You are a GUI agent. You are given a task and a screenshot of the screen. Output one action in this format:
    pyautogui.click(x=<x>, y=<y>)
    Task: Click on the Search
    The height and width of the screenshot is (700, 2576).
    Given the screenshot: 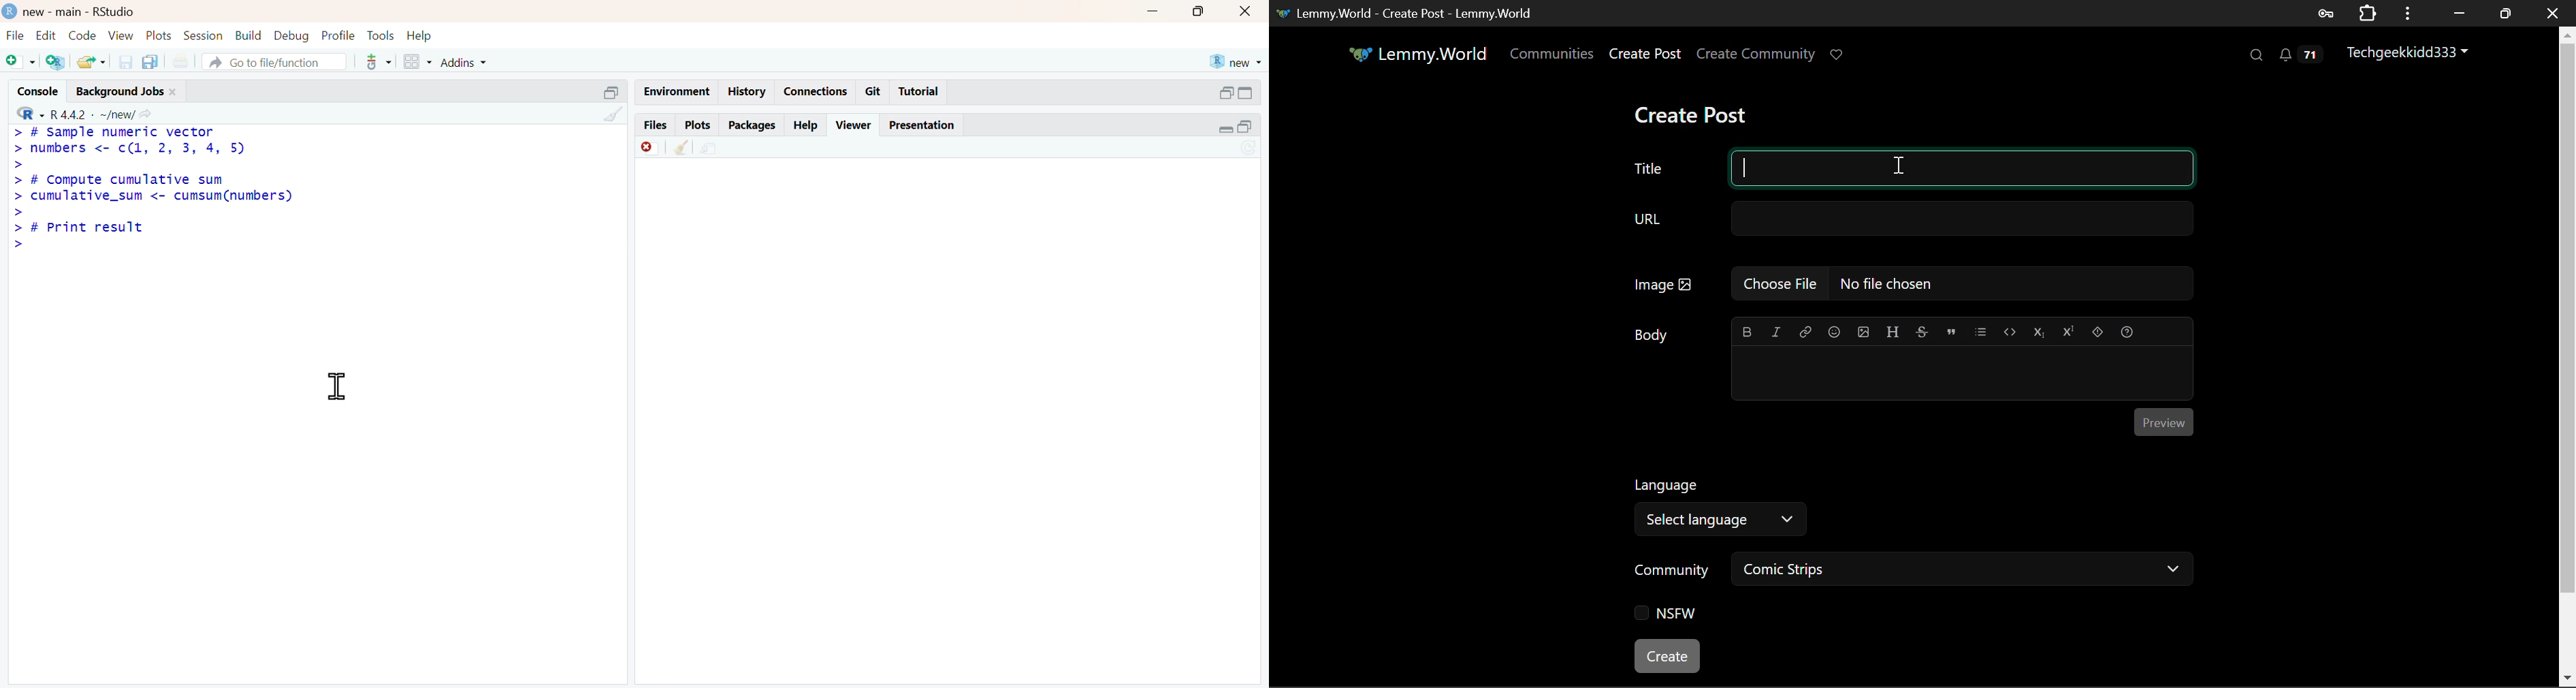 What is the action you would take?
    pyautogui.click(x=2256, y=56)
    